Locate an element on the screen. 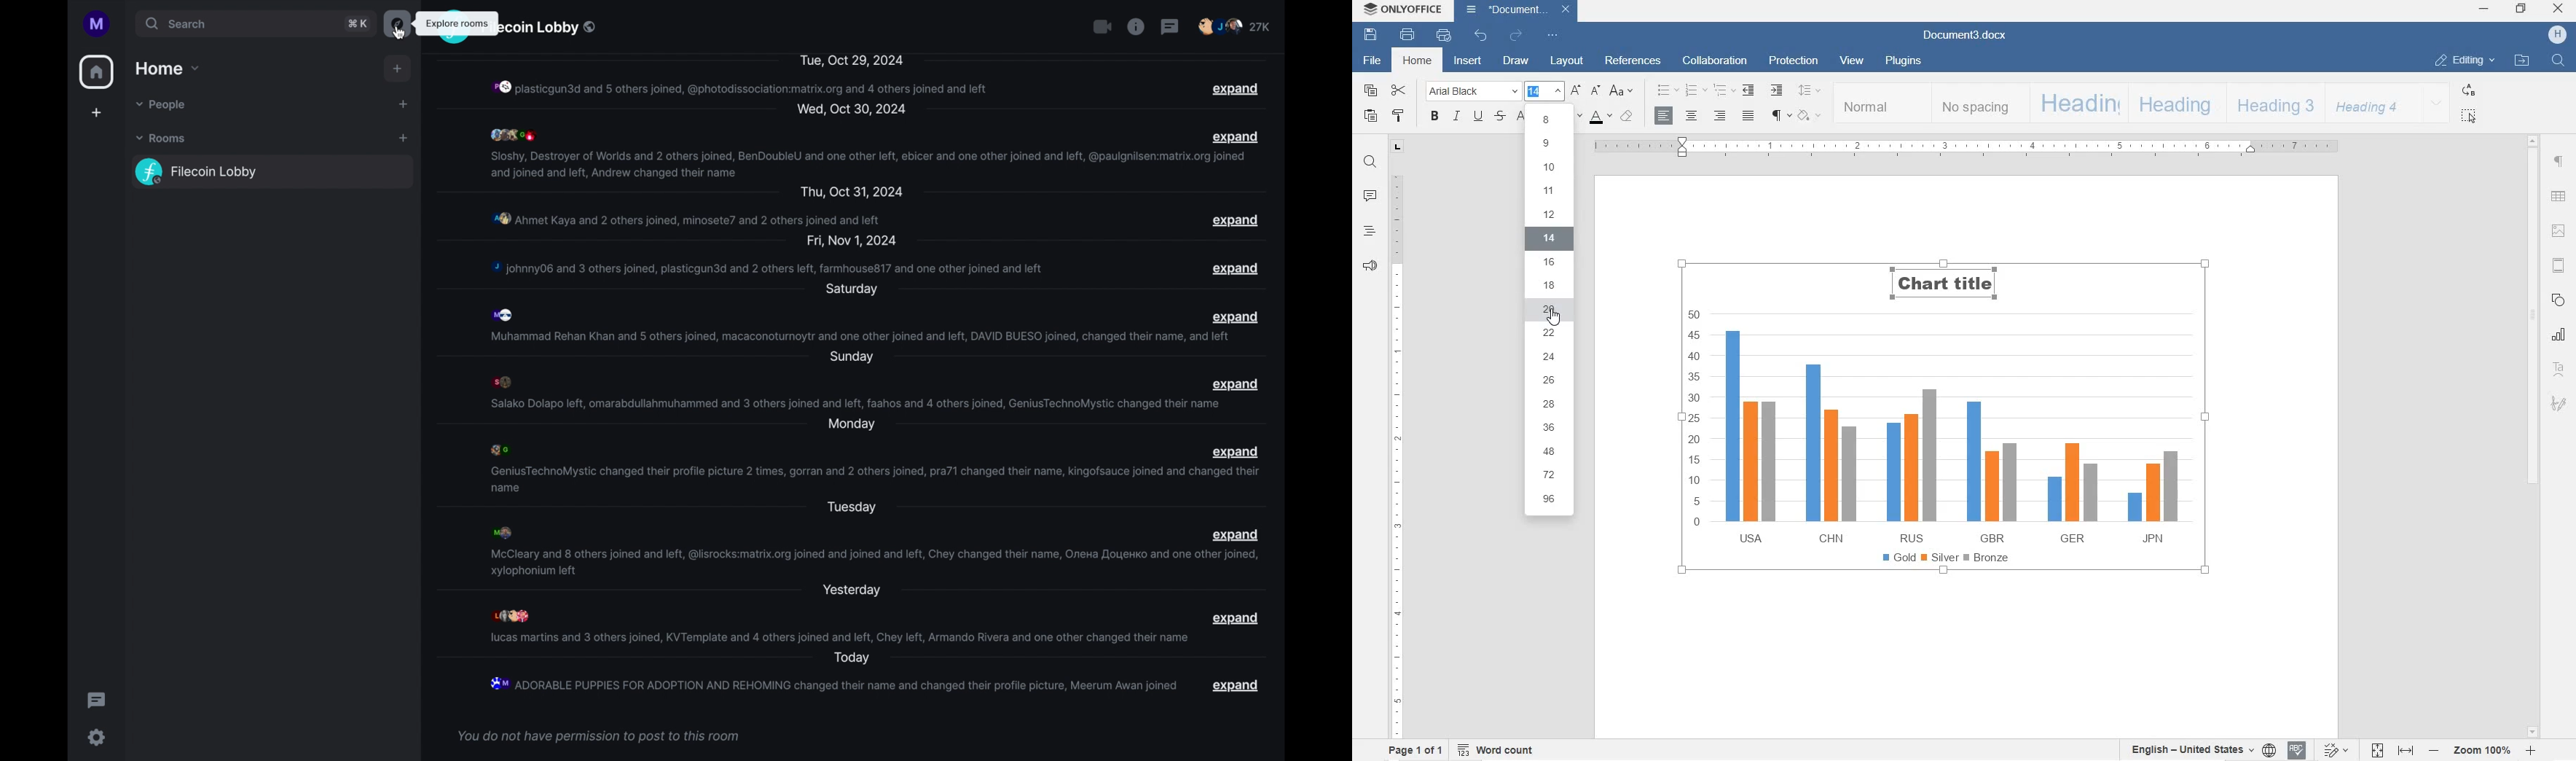 This screenshot has height=784, width=2576. participants is located at coordinates (504, 382).